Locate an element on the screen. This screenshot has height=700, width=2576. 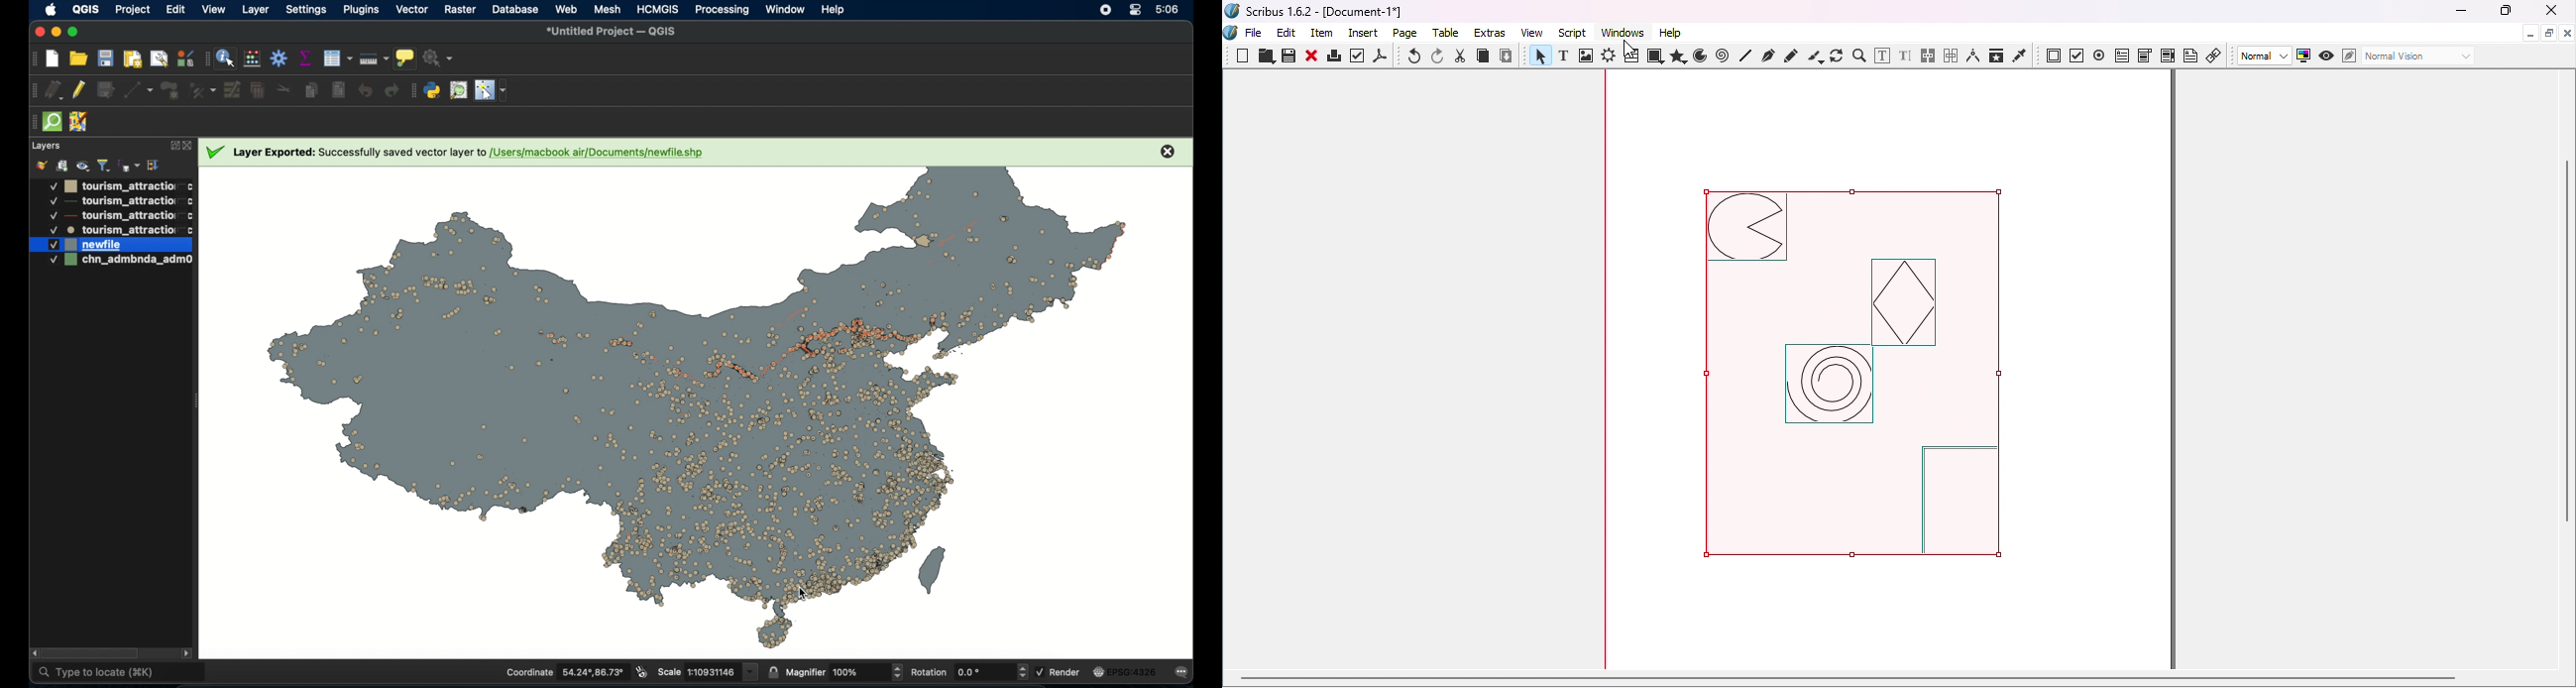
Save is located at coordinates (1287, 57).